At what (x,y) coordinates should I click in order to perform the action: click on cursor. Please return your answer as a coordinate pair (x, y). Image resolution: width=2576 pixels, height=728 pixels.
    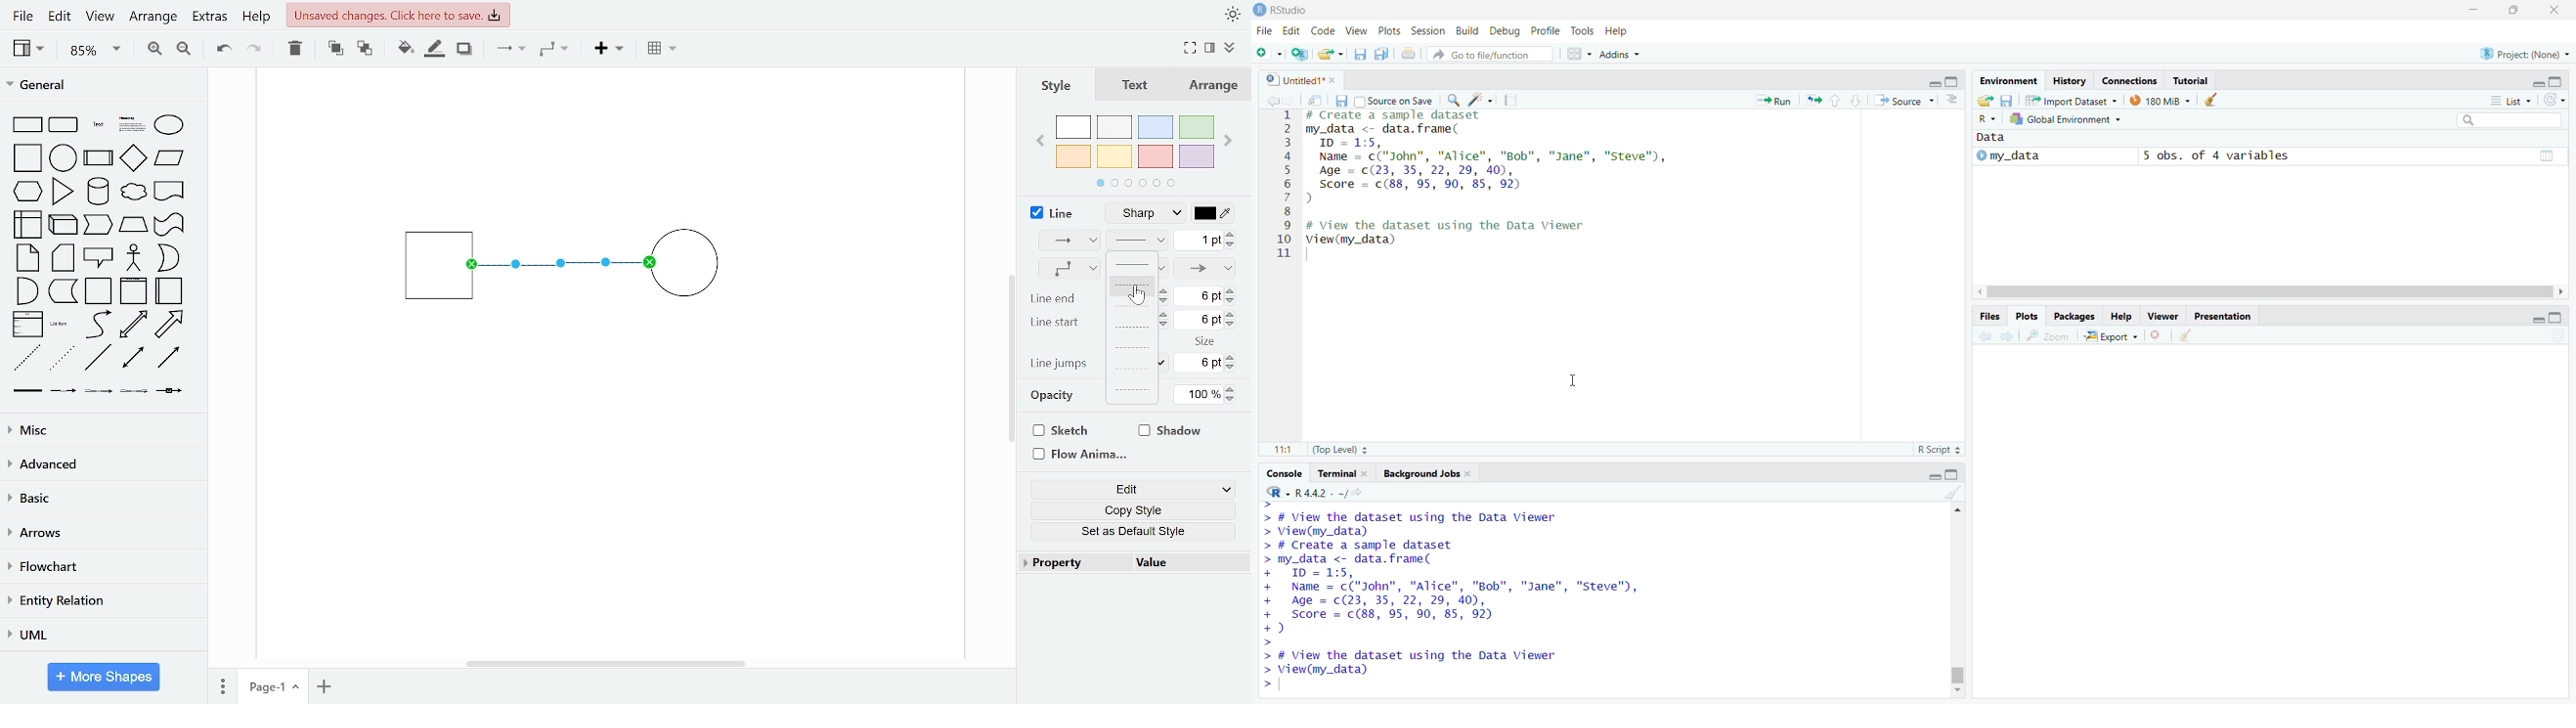
    Looking at the image, I should click on (1140, 296).